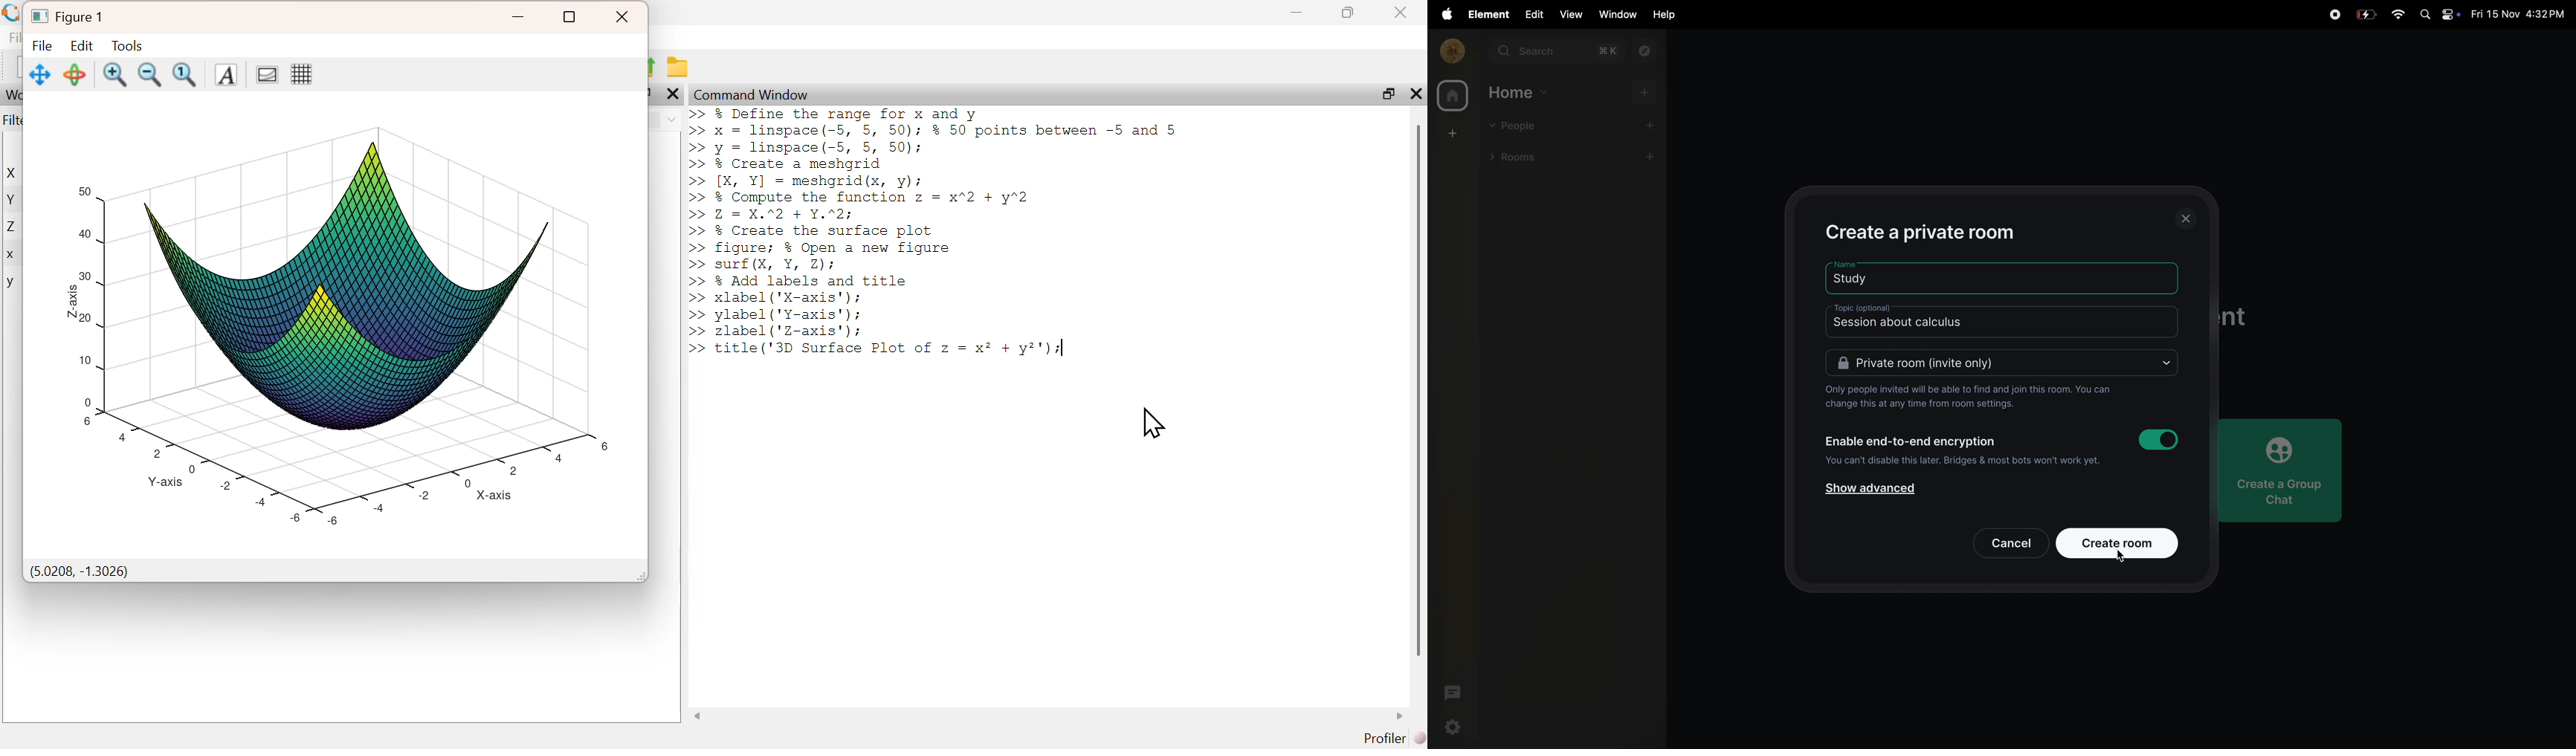  I want to click on File, so click(43, 45).